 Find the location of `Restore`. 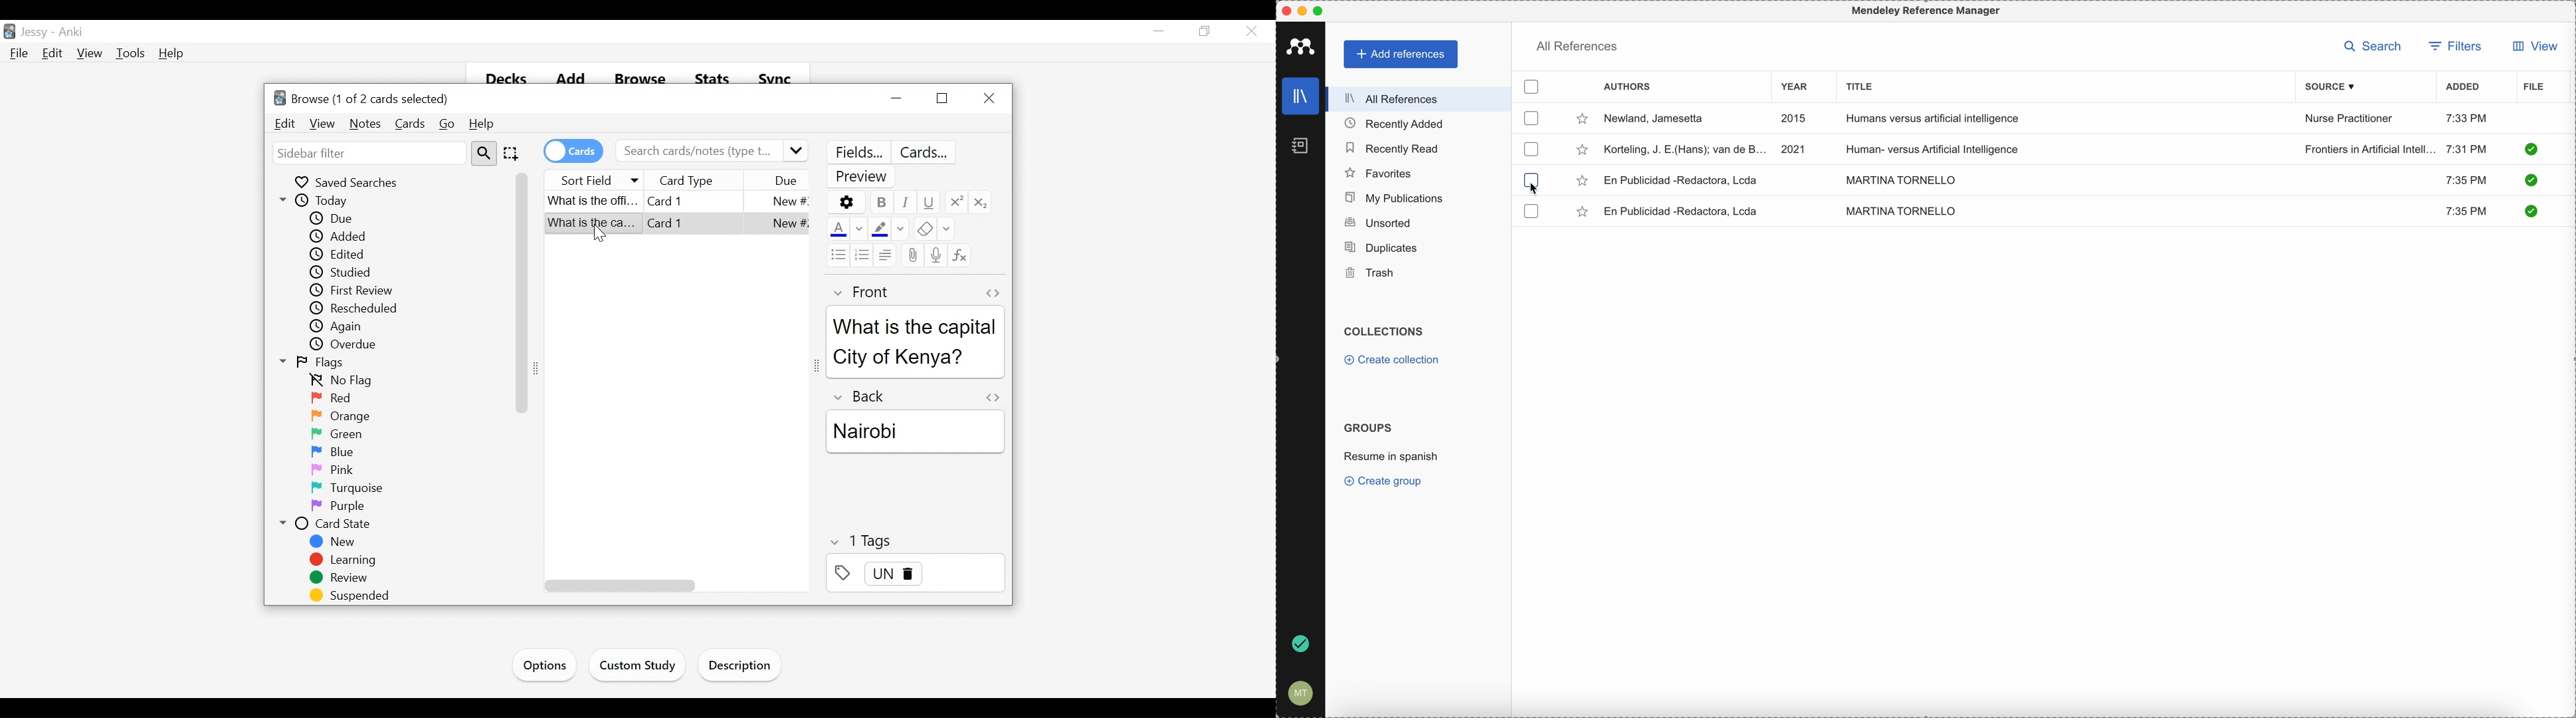

Restore is located at coordinates (940, 99).